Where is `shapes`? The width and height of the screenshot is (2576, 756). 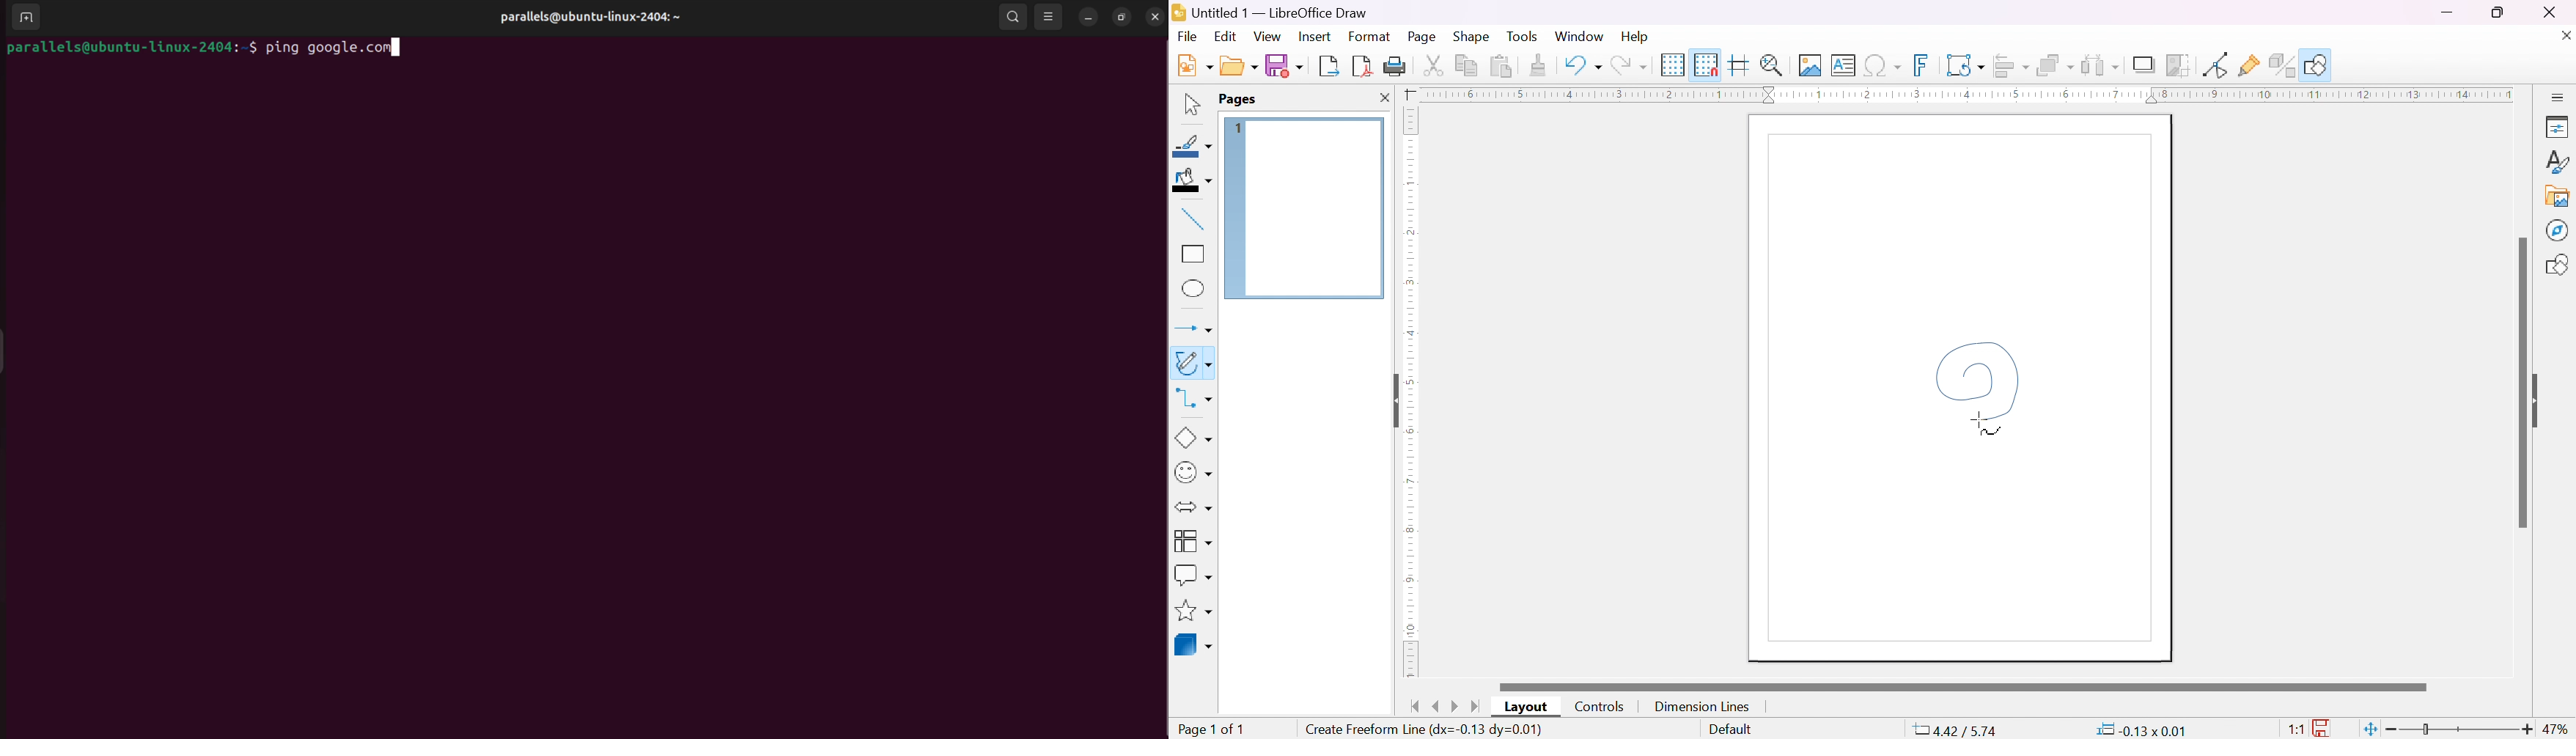
shapes is located at coordinates (2558, 266).